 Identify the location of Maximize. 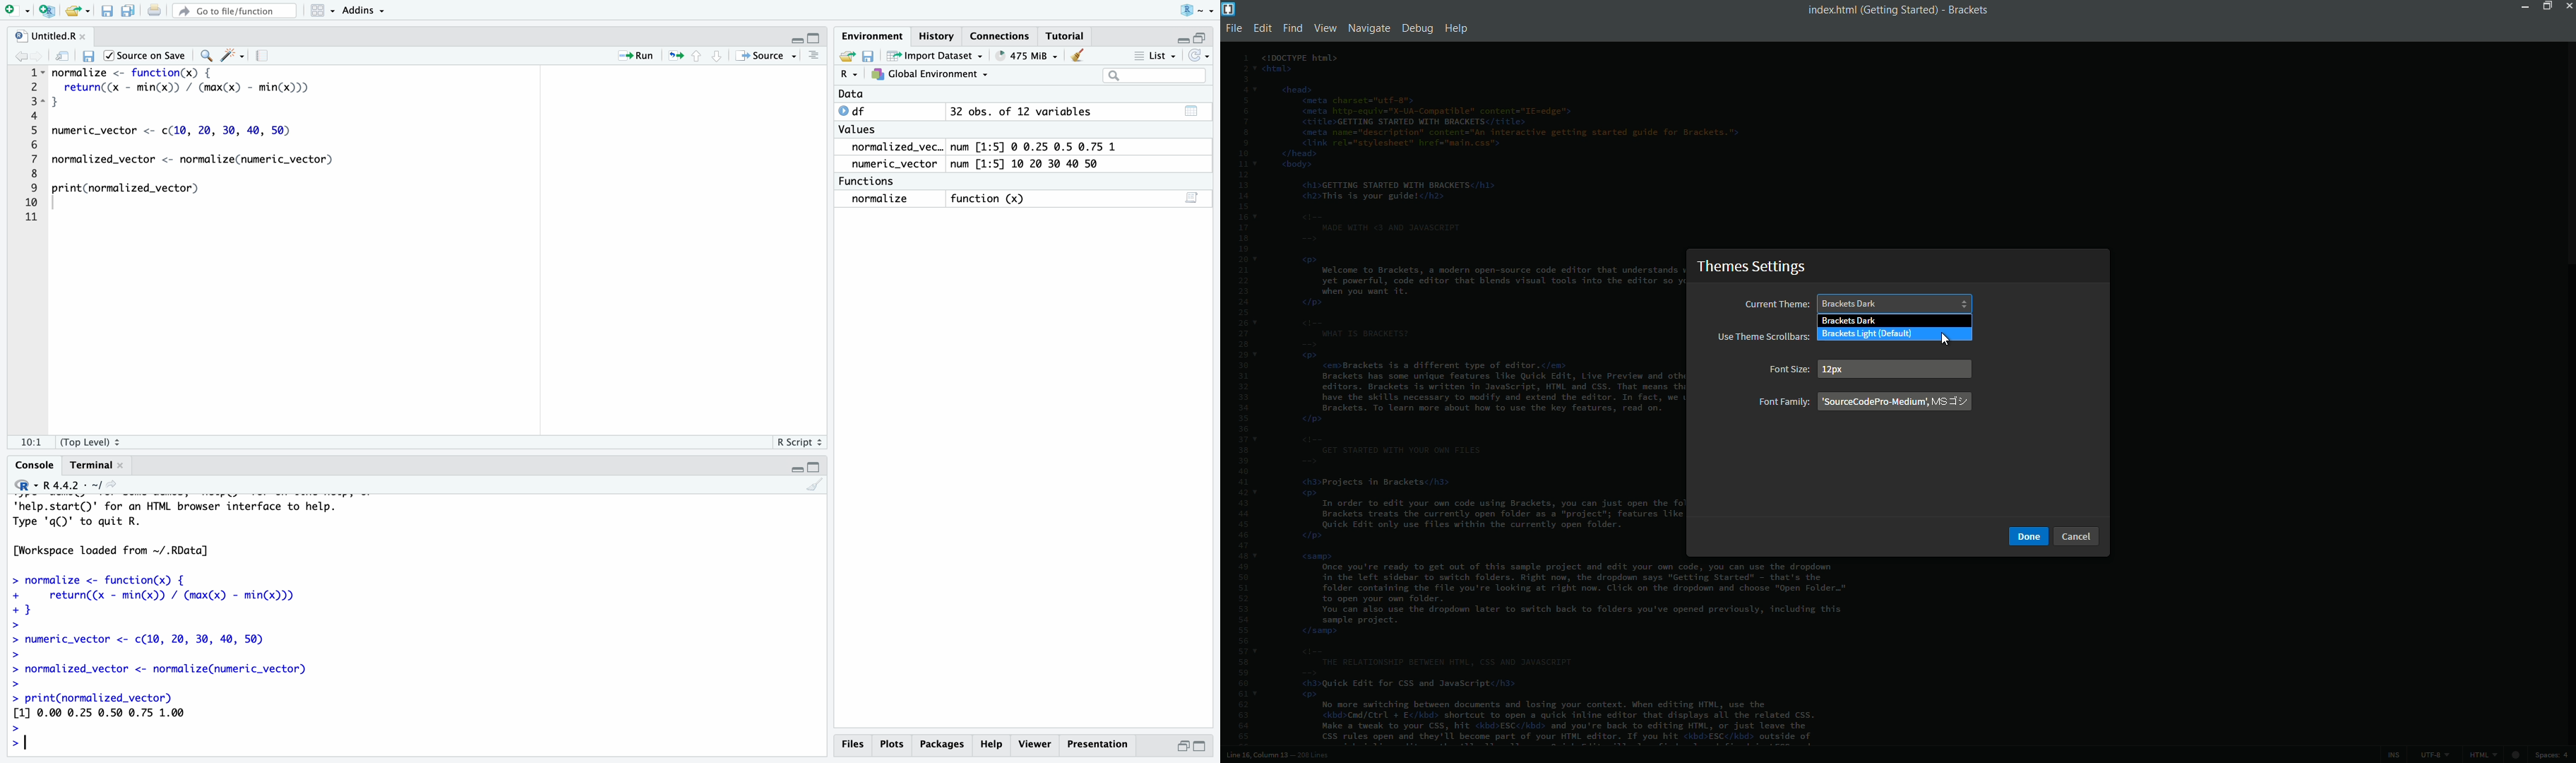
(1202, 34).